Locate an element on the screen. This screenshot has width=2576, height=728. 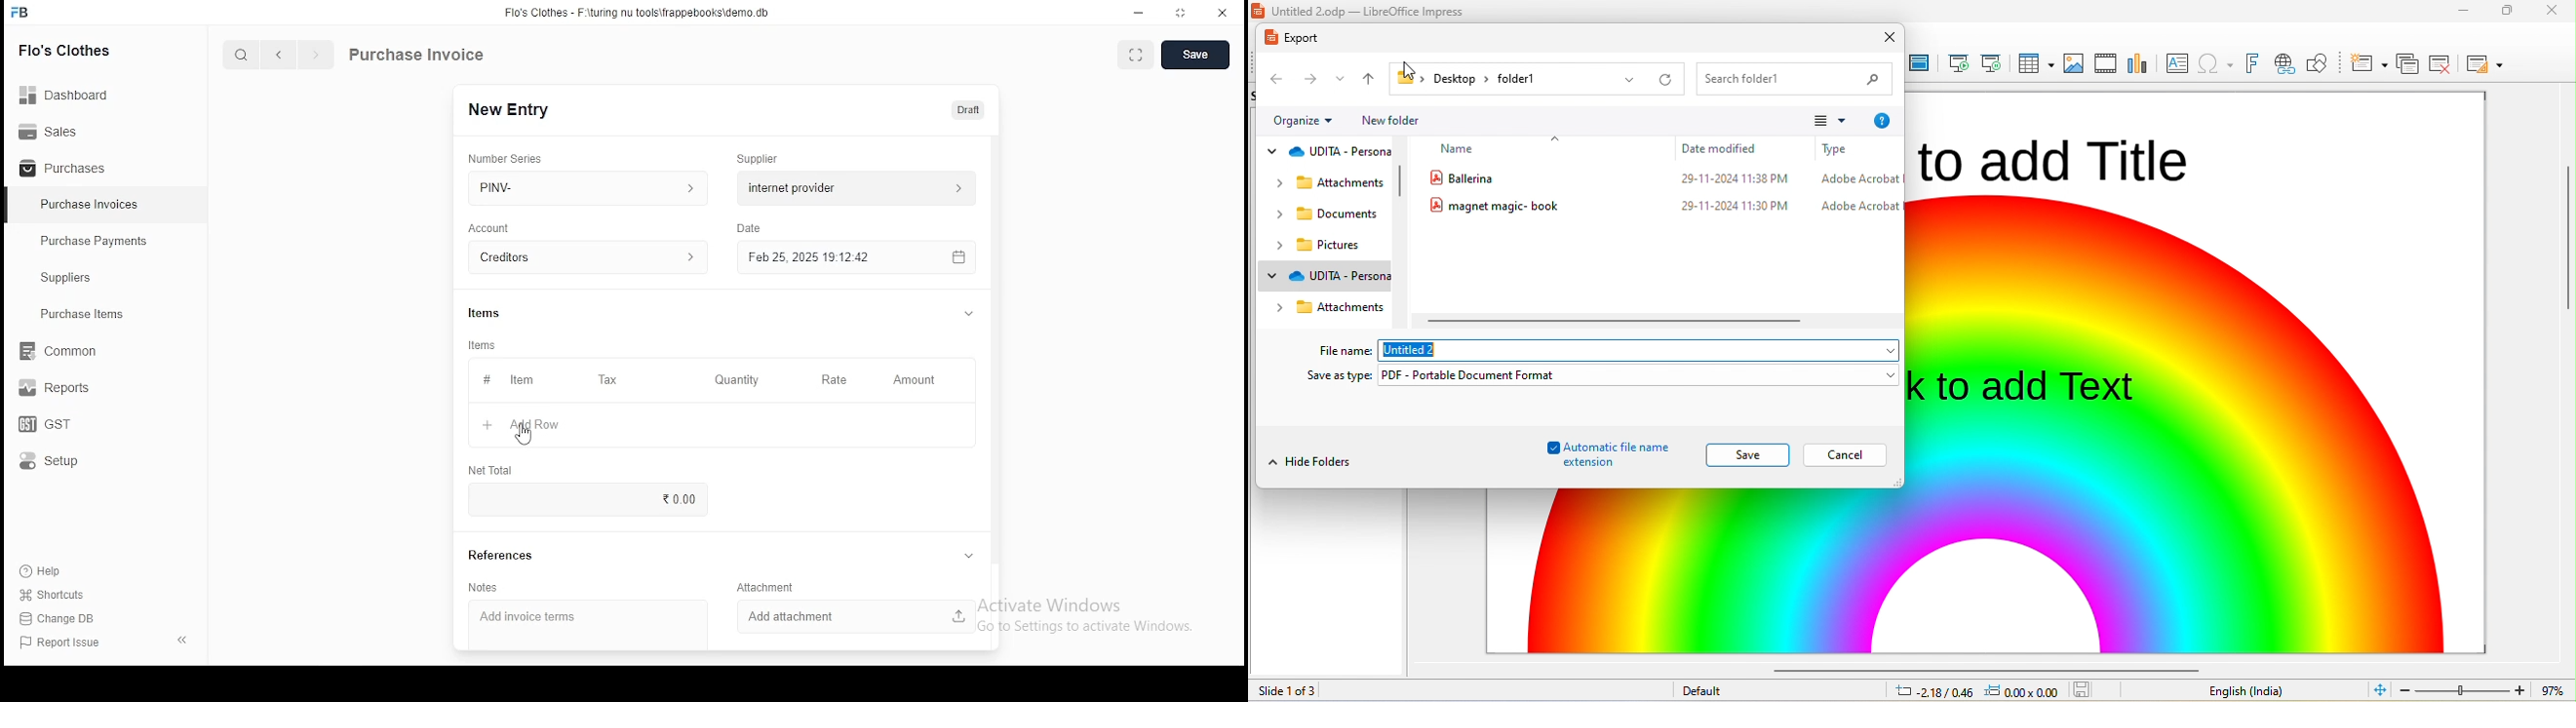
master slide is located at coordinates (1919, 63).